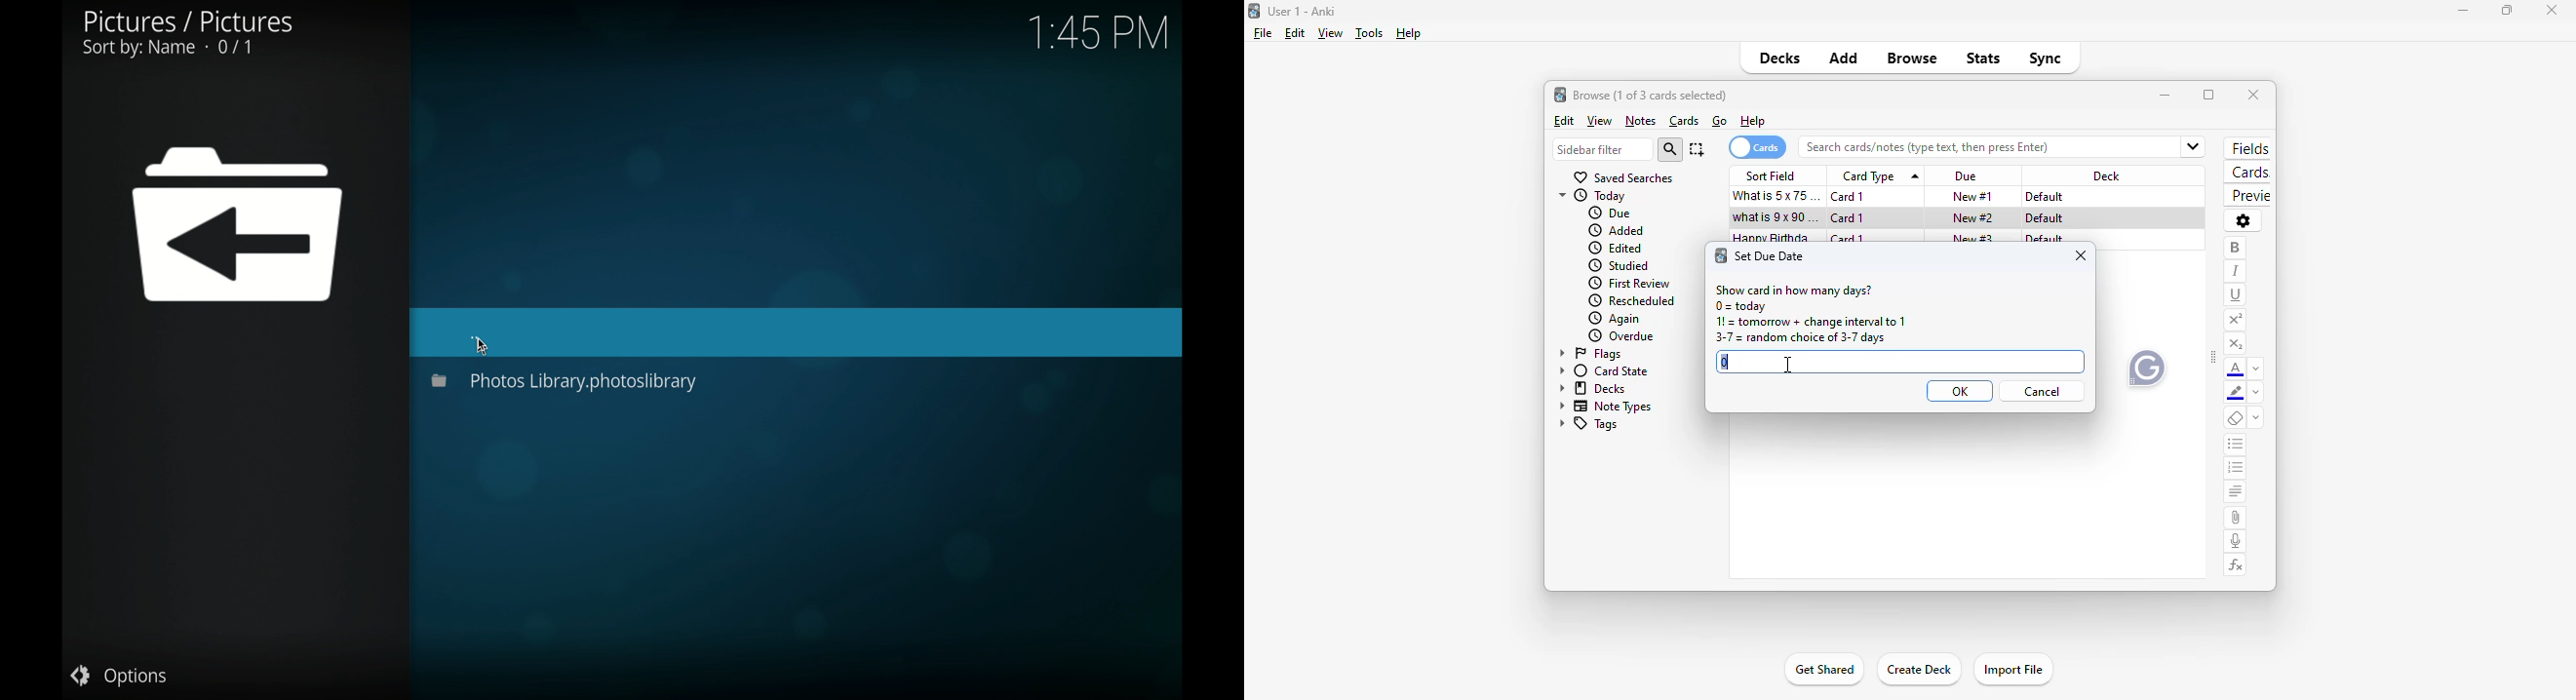 This screenshot has width=2576, height=700. I want to click on pictures, so click(187, 34).